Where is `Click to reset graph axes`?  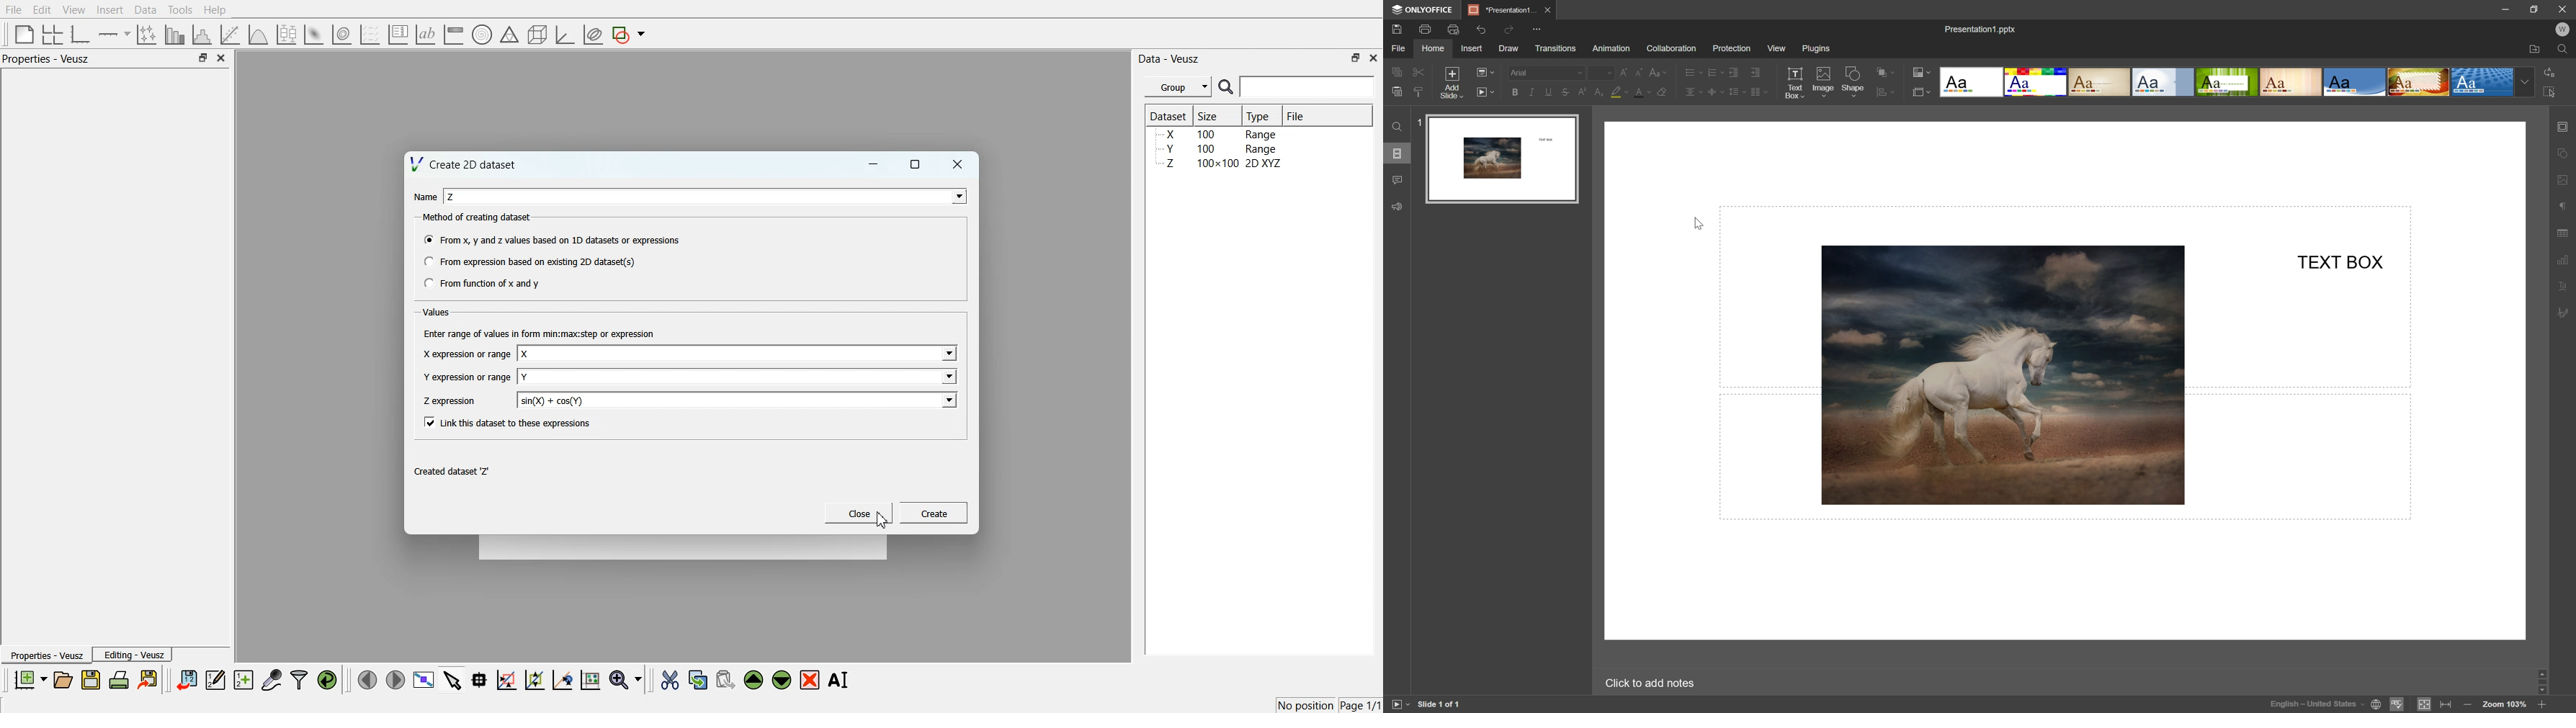
Click to reset graph axes is located at coordinates (590, 678).